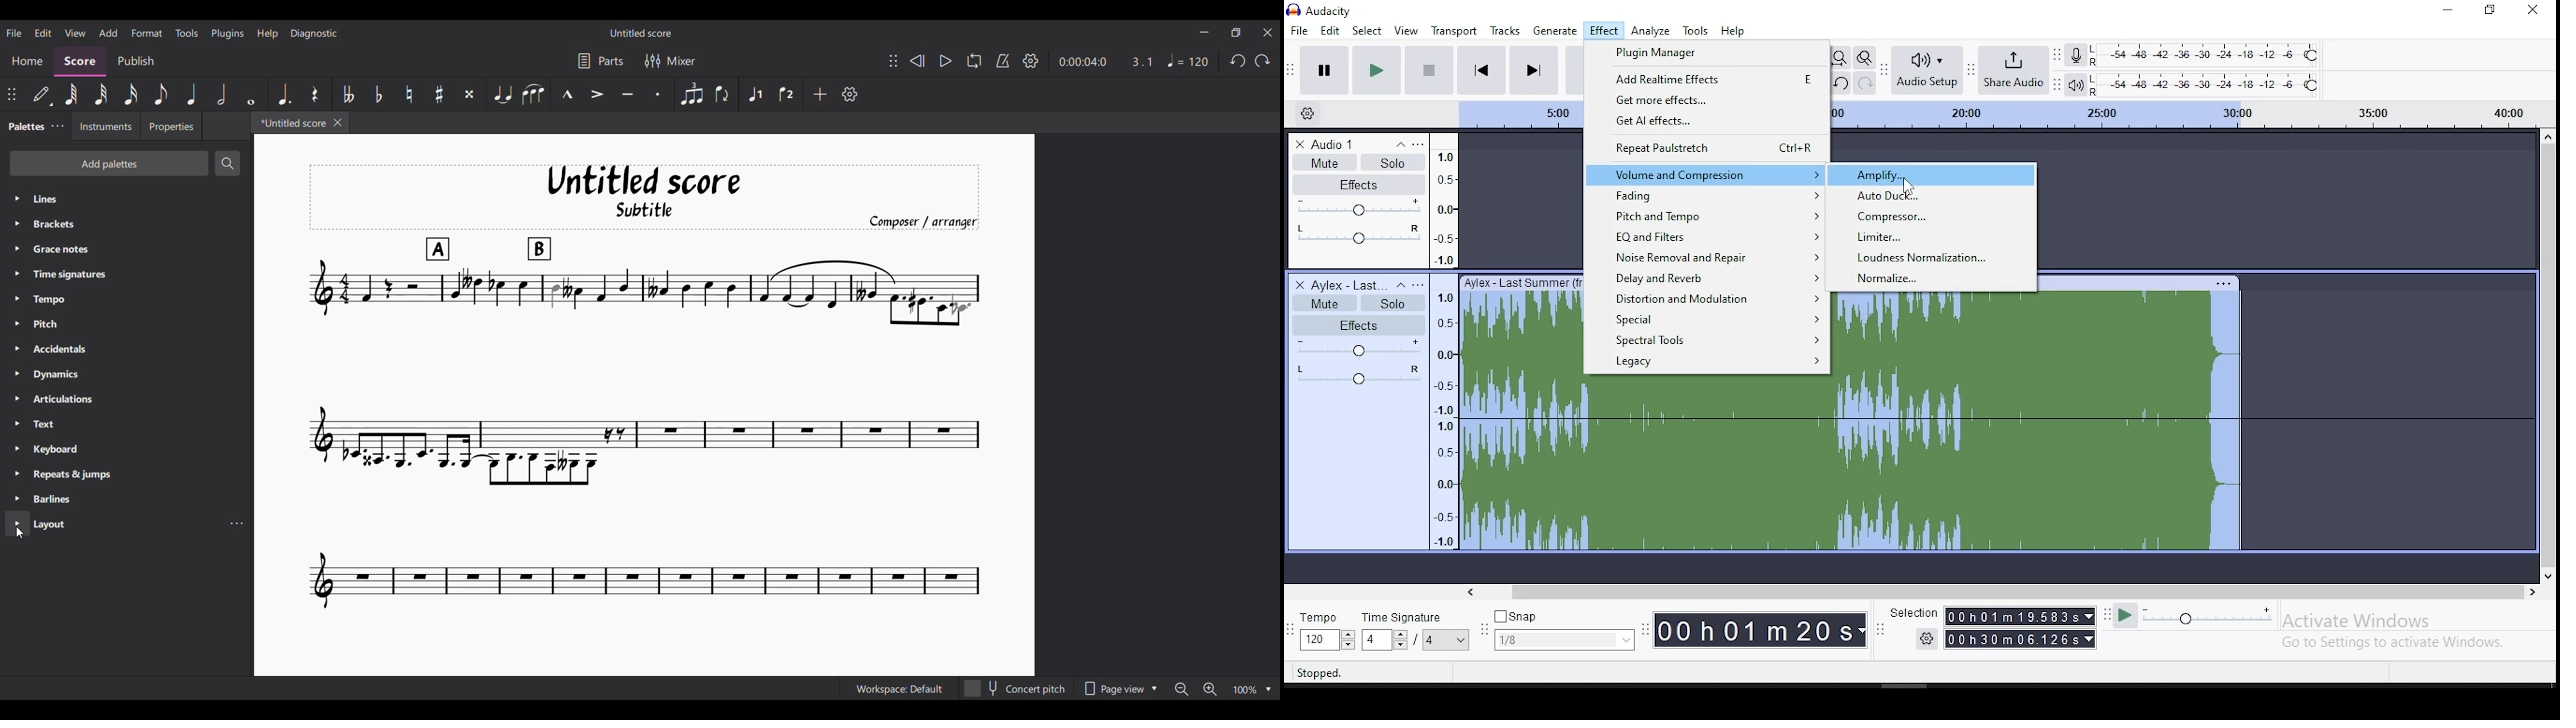 The image size is (2576, 728). What do you see at coordinates (410, 94) in the screenshot?
I see `Toggle natural` at bounding box center [410, 94].